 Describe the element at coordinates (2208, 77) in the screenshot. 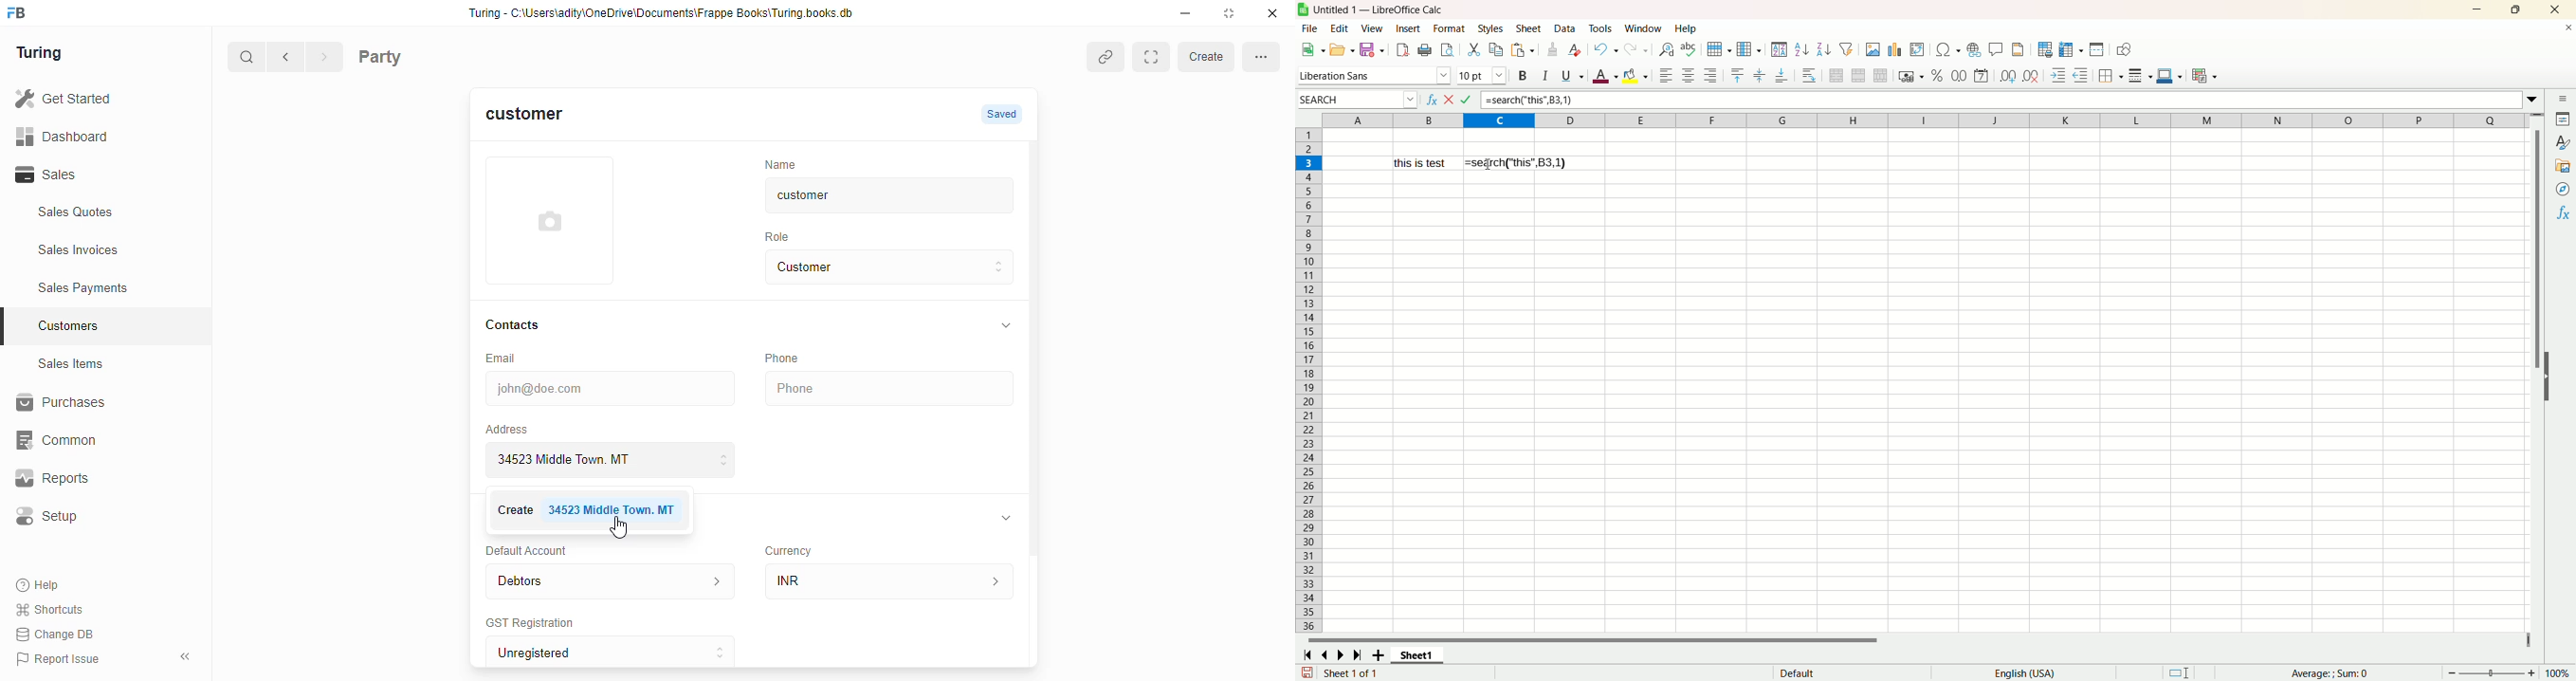

I see `conditional formatting` at that location.